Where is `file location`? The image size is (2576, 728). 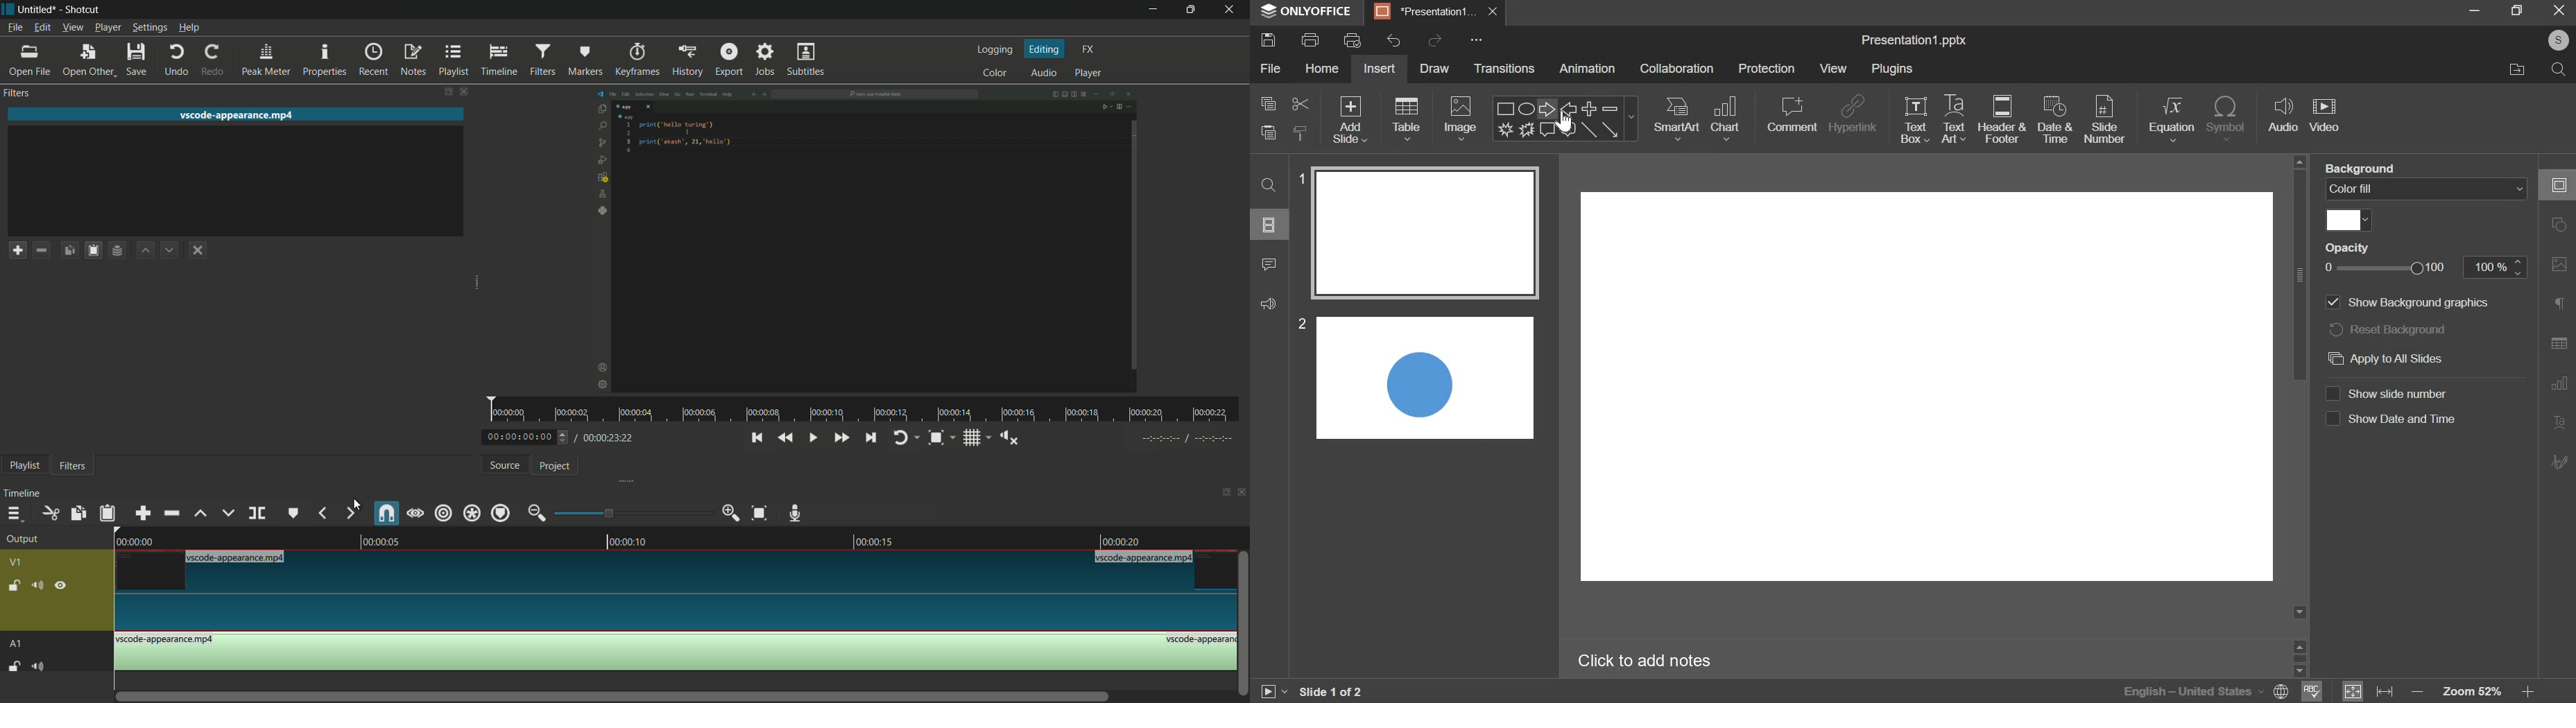
file location is located at coordinates (2518, 71).